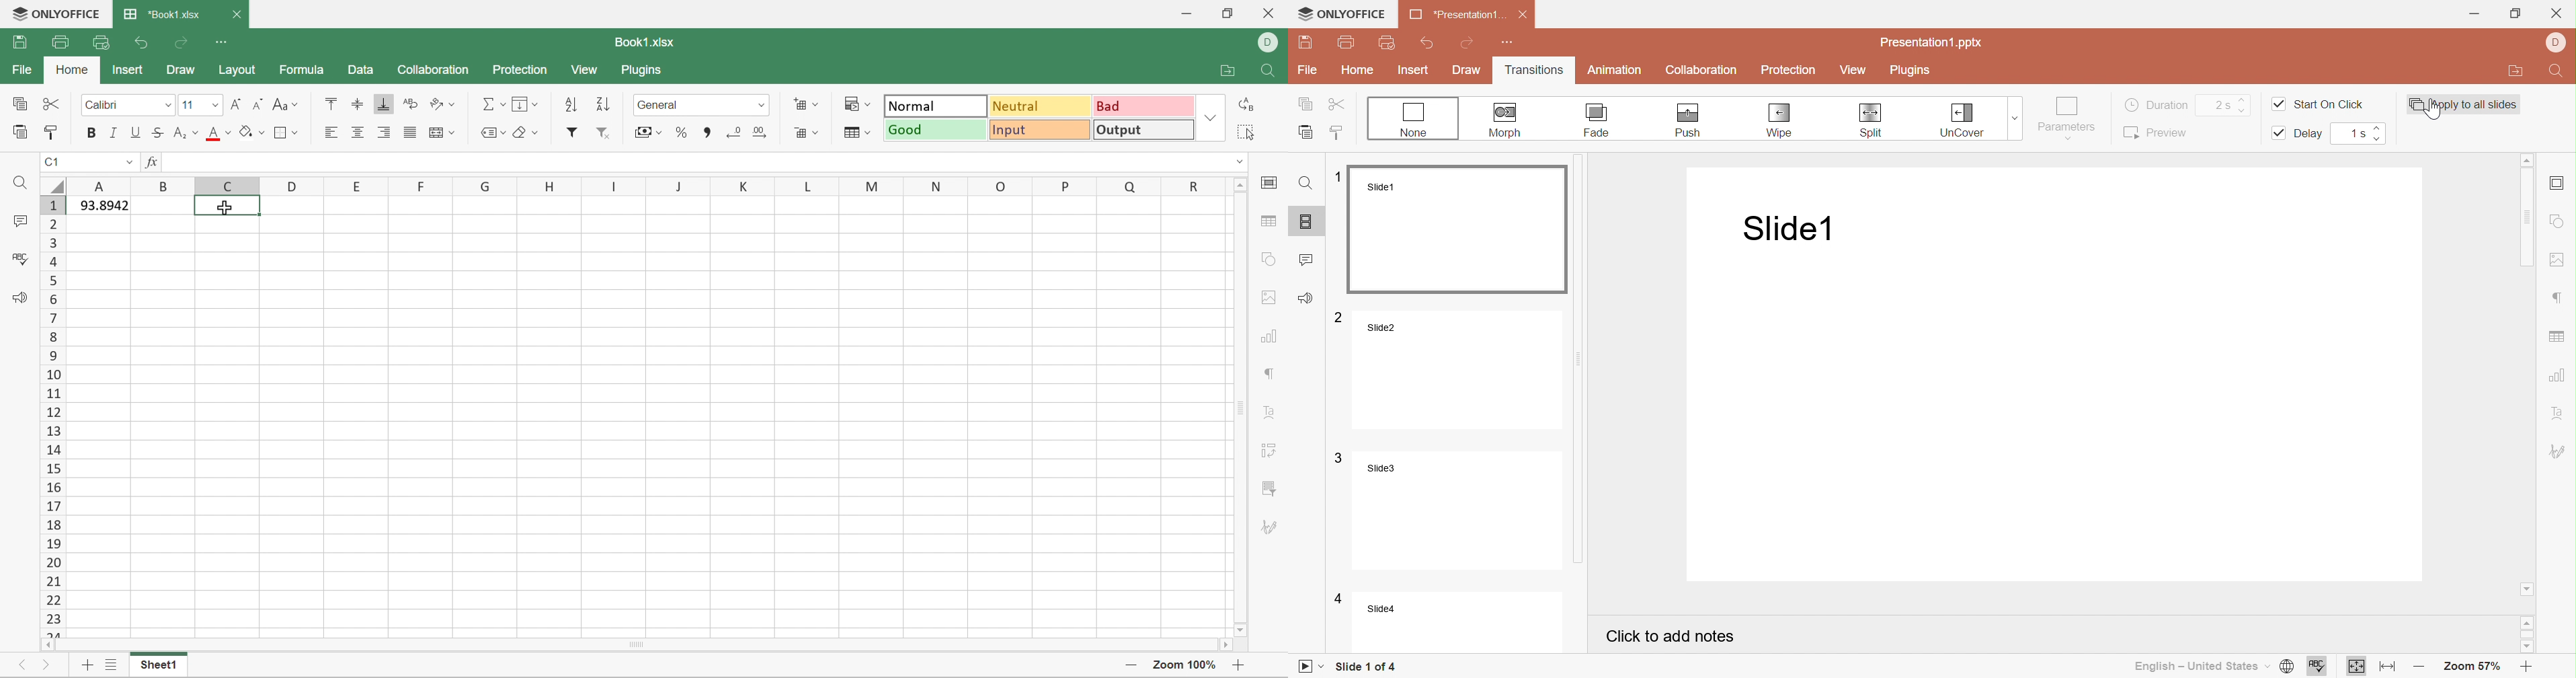  What do you see at coordinates (2528, 624) in the screenshot?
I see `Scroll up` at bounding box center [2528, 624].